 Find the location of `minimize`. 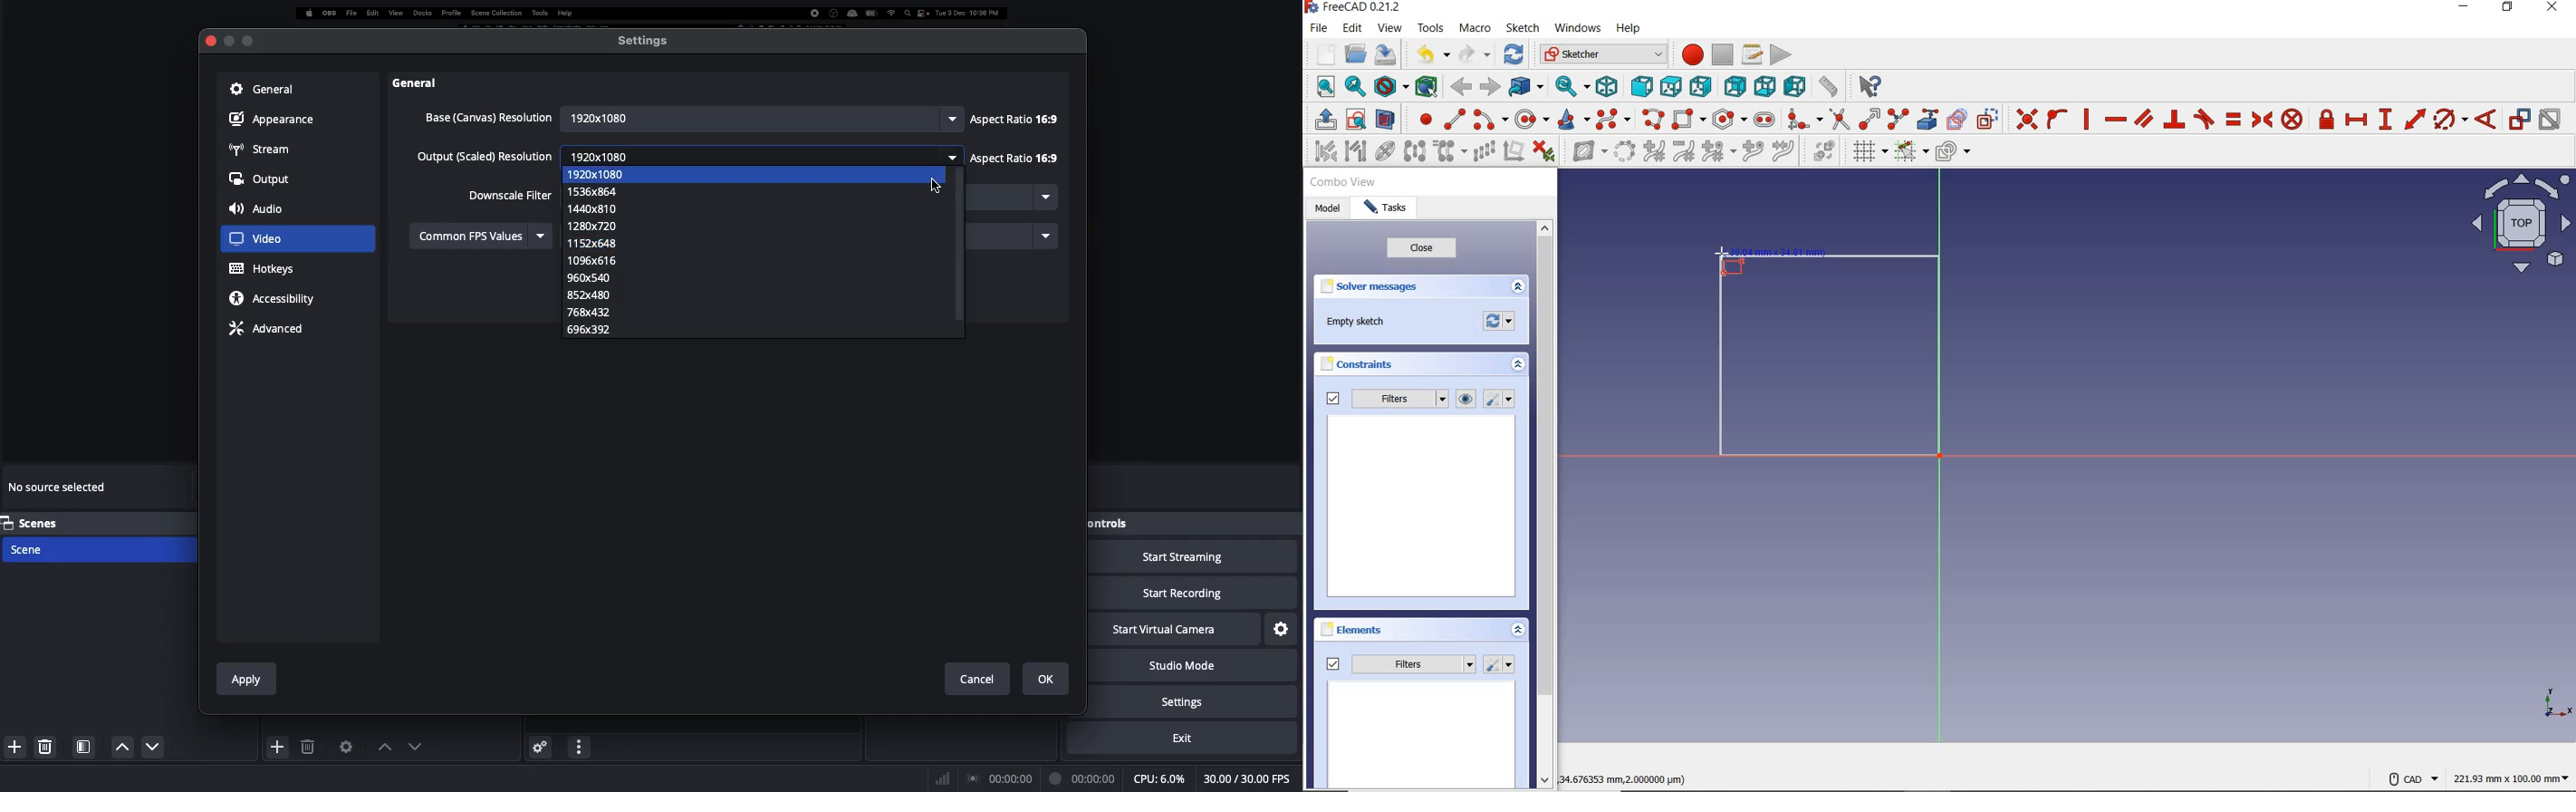

minimize is located at coordinates (248, 37).